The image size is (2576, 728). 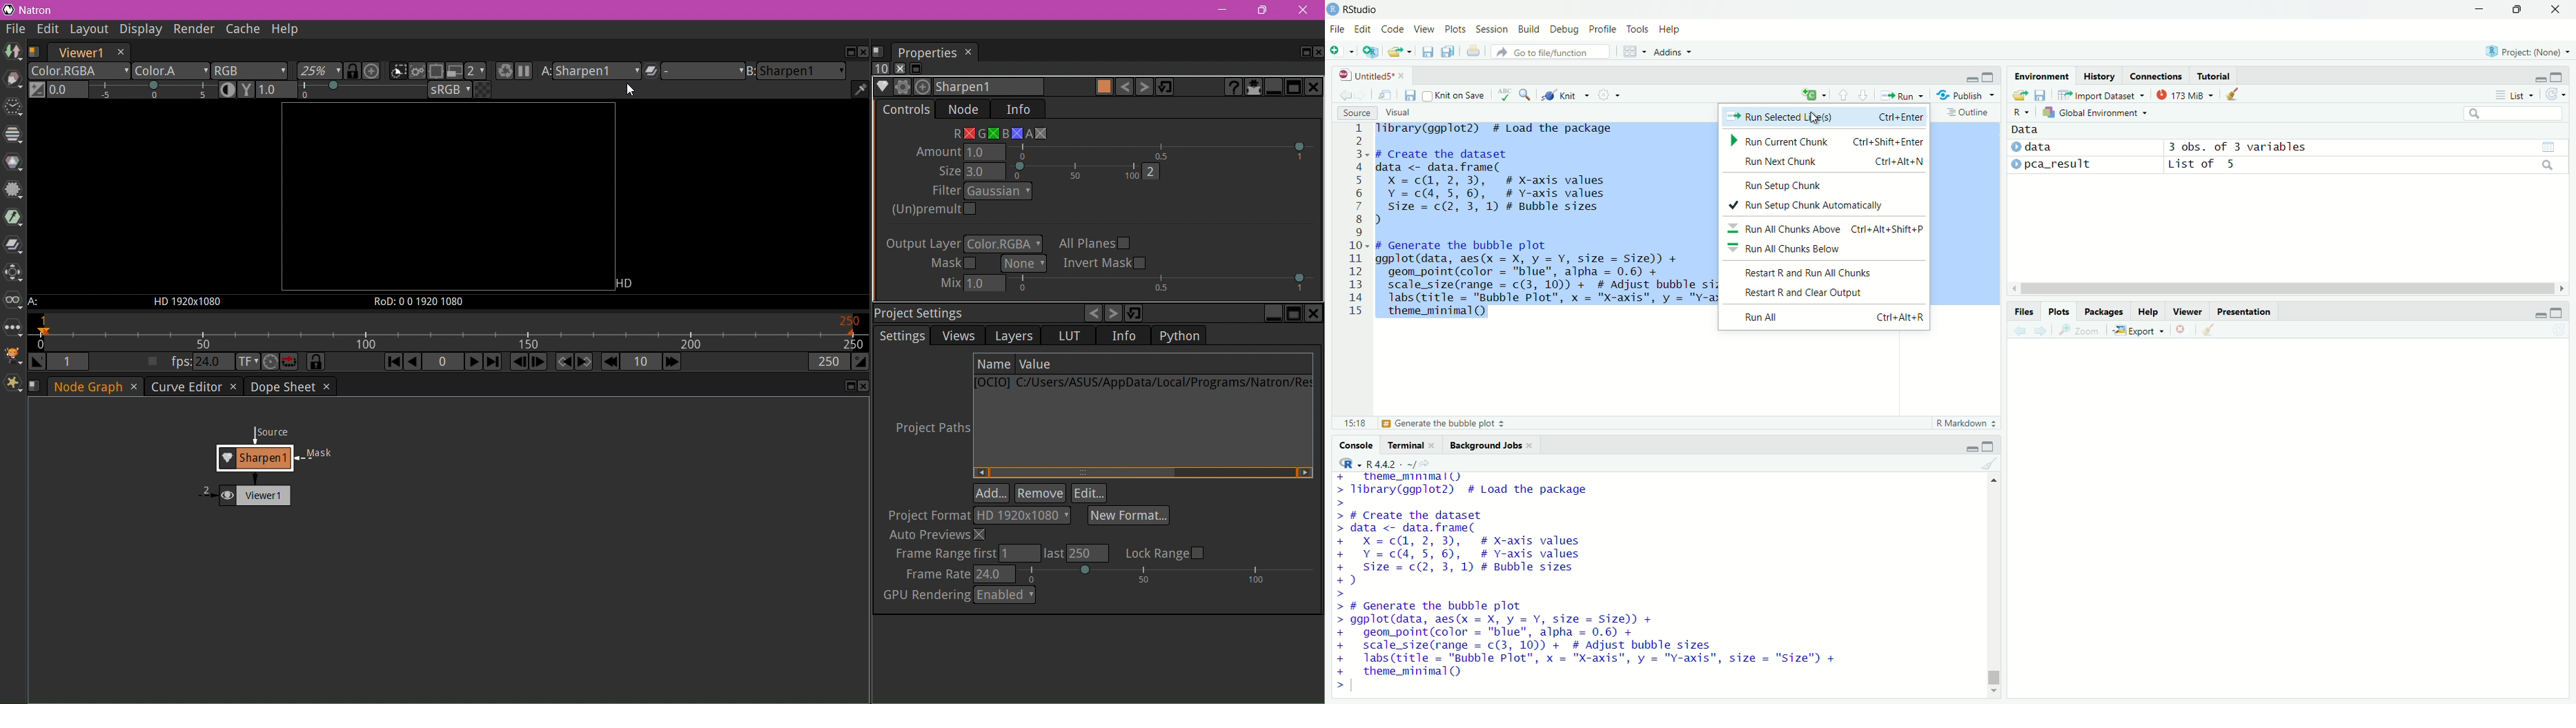 What do you see at coordinates (1346, 463) in the screenshot?
I see `R language` at bounding box center [1346, 463].